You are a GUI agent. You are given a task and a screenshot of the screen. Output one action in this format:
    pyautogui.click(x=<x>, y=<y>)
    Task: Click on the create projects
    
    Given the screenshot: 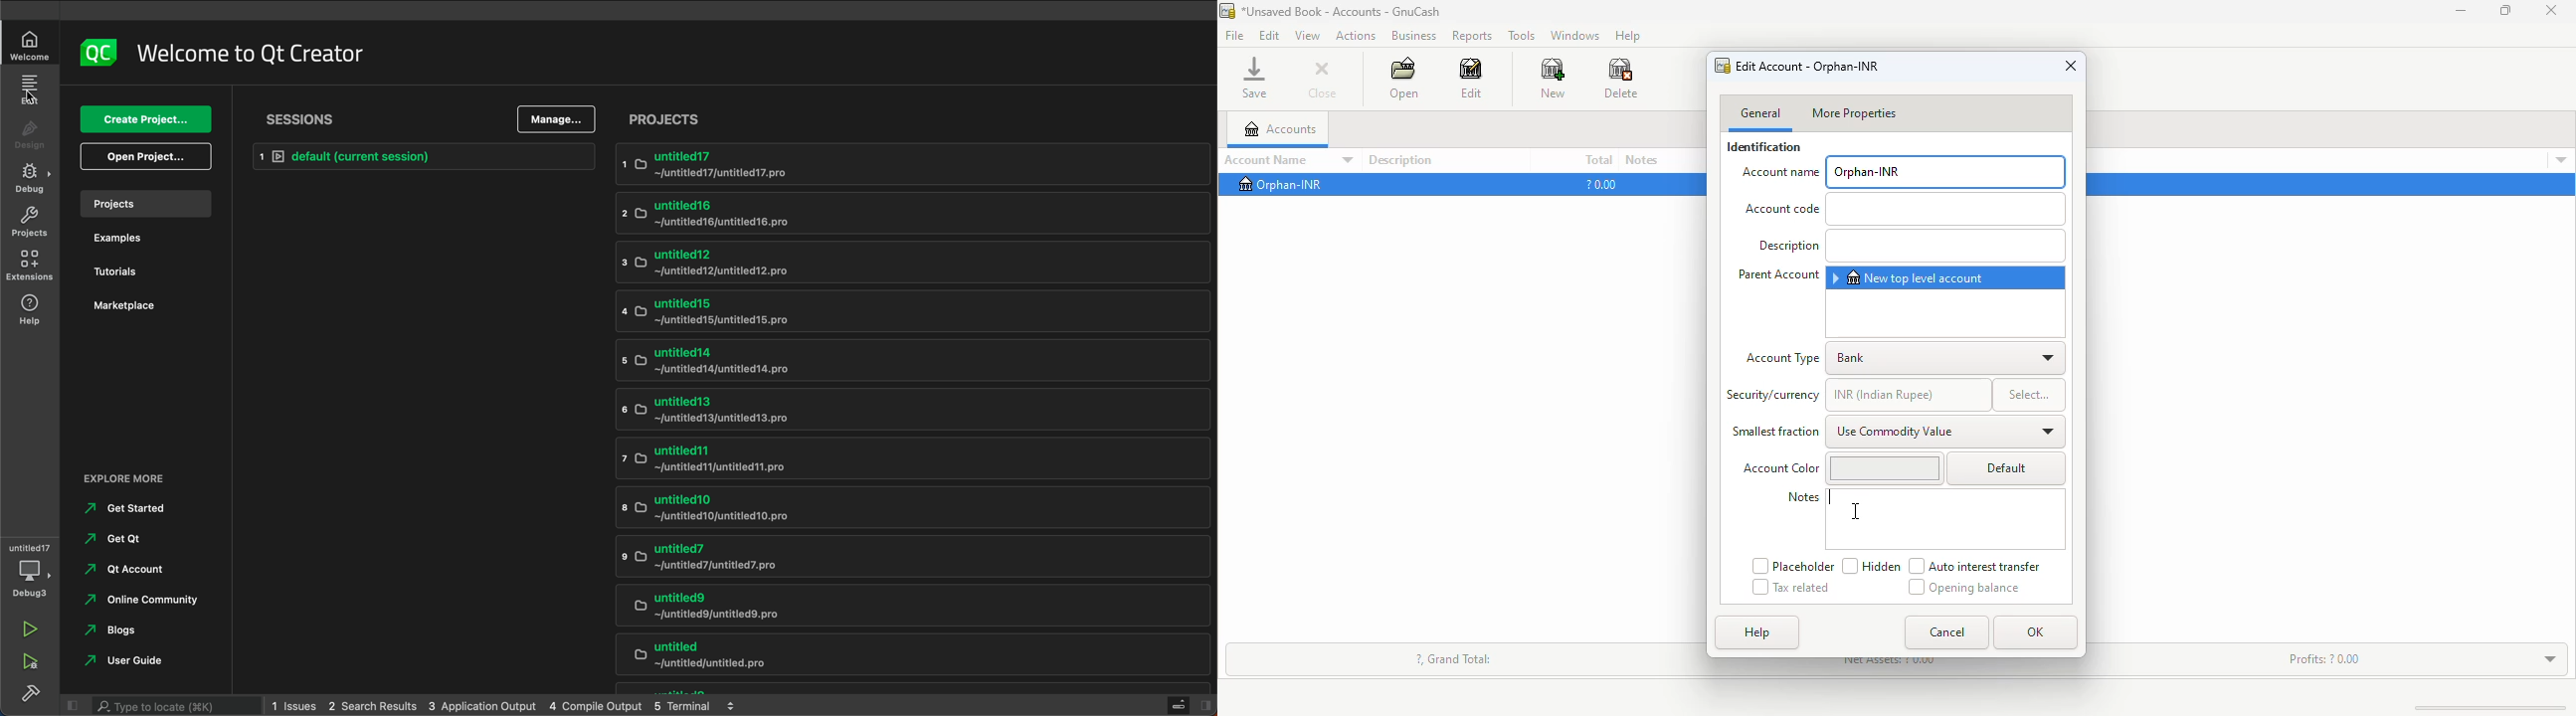 What is the action you would take?
    pyautogui.click(x=147, y=118)
    